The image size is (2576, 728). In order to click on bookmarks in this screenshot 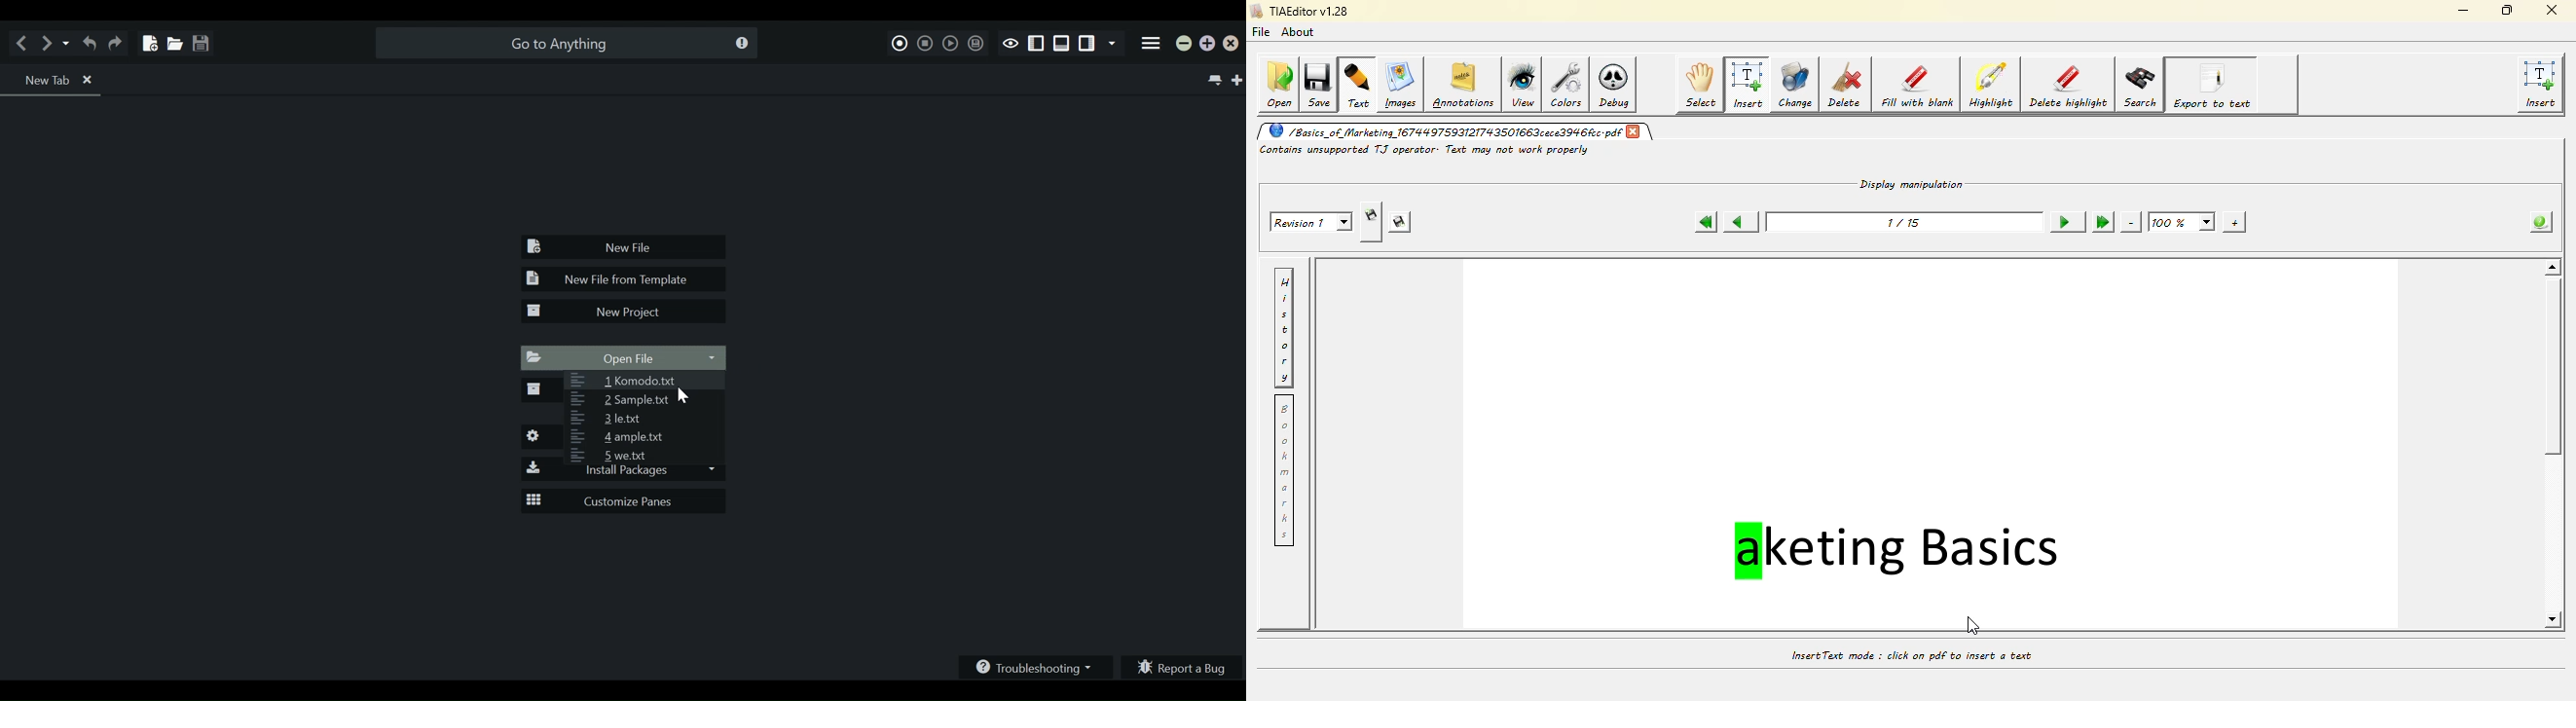, I will do `click(1286, 471)`.